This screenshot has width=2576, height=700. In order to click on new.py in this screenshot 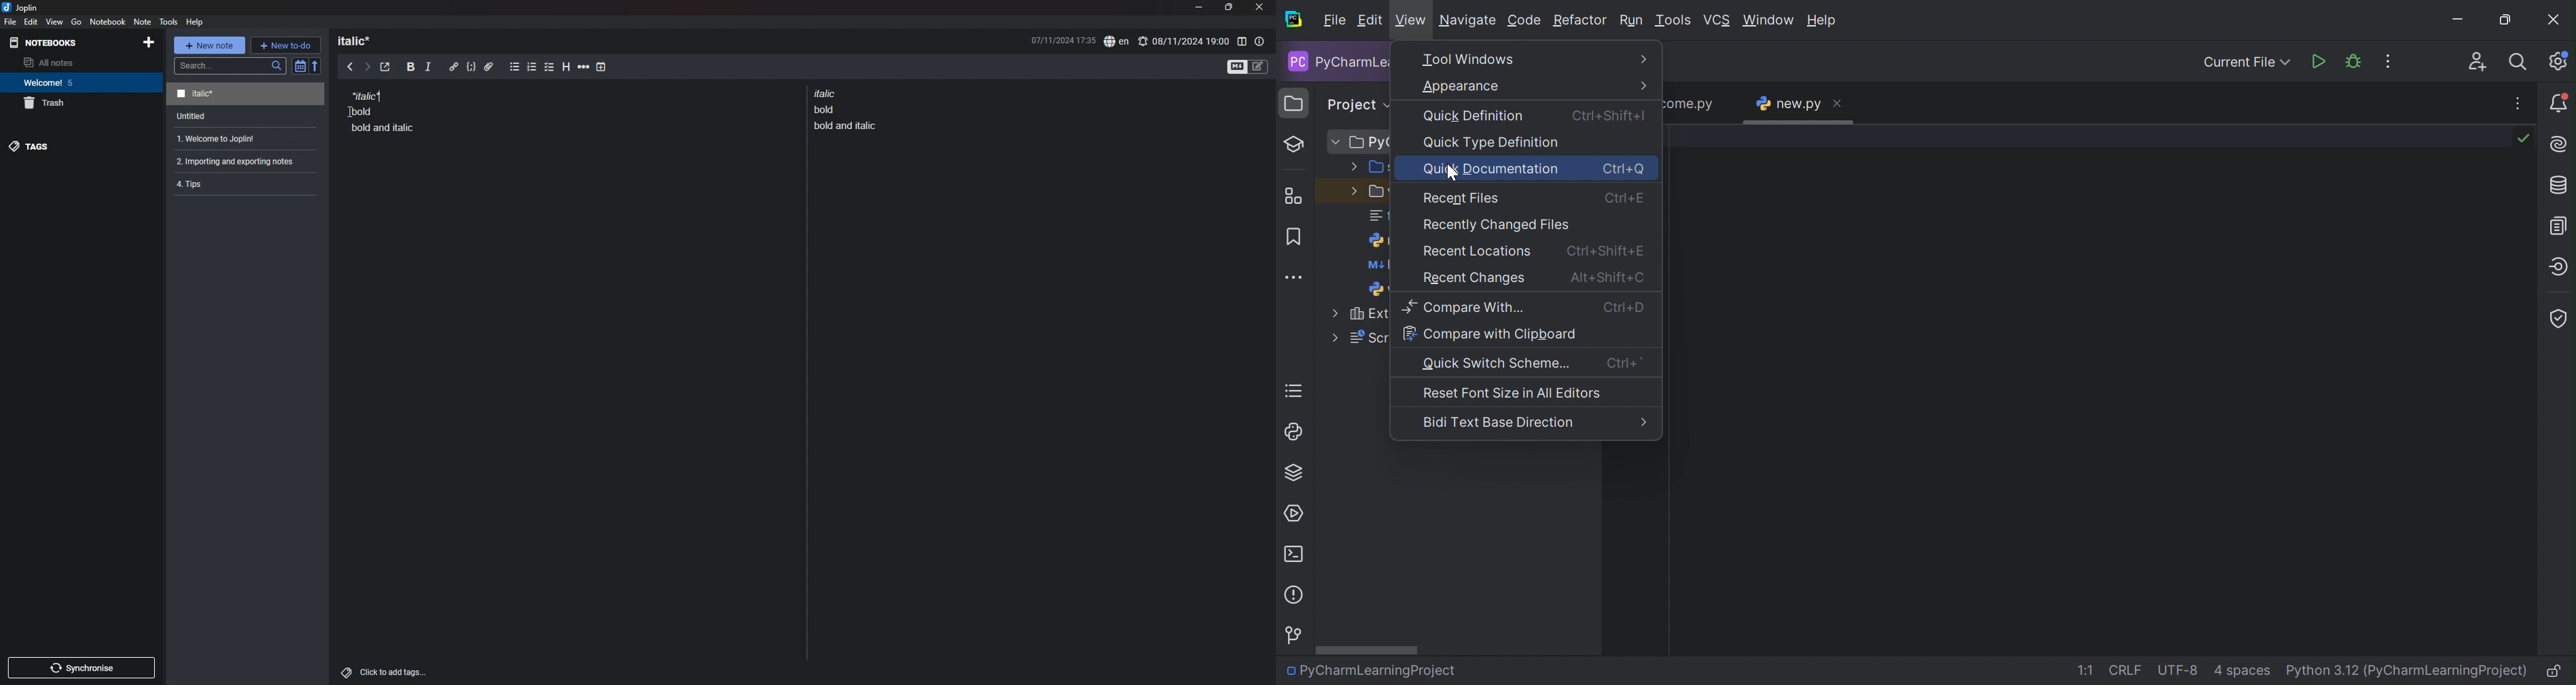, I will do `click(1789, 103)`.